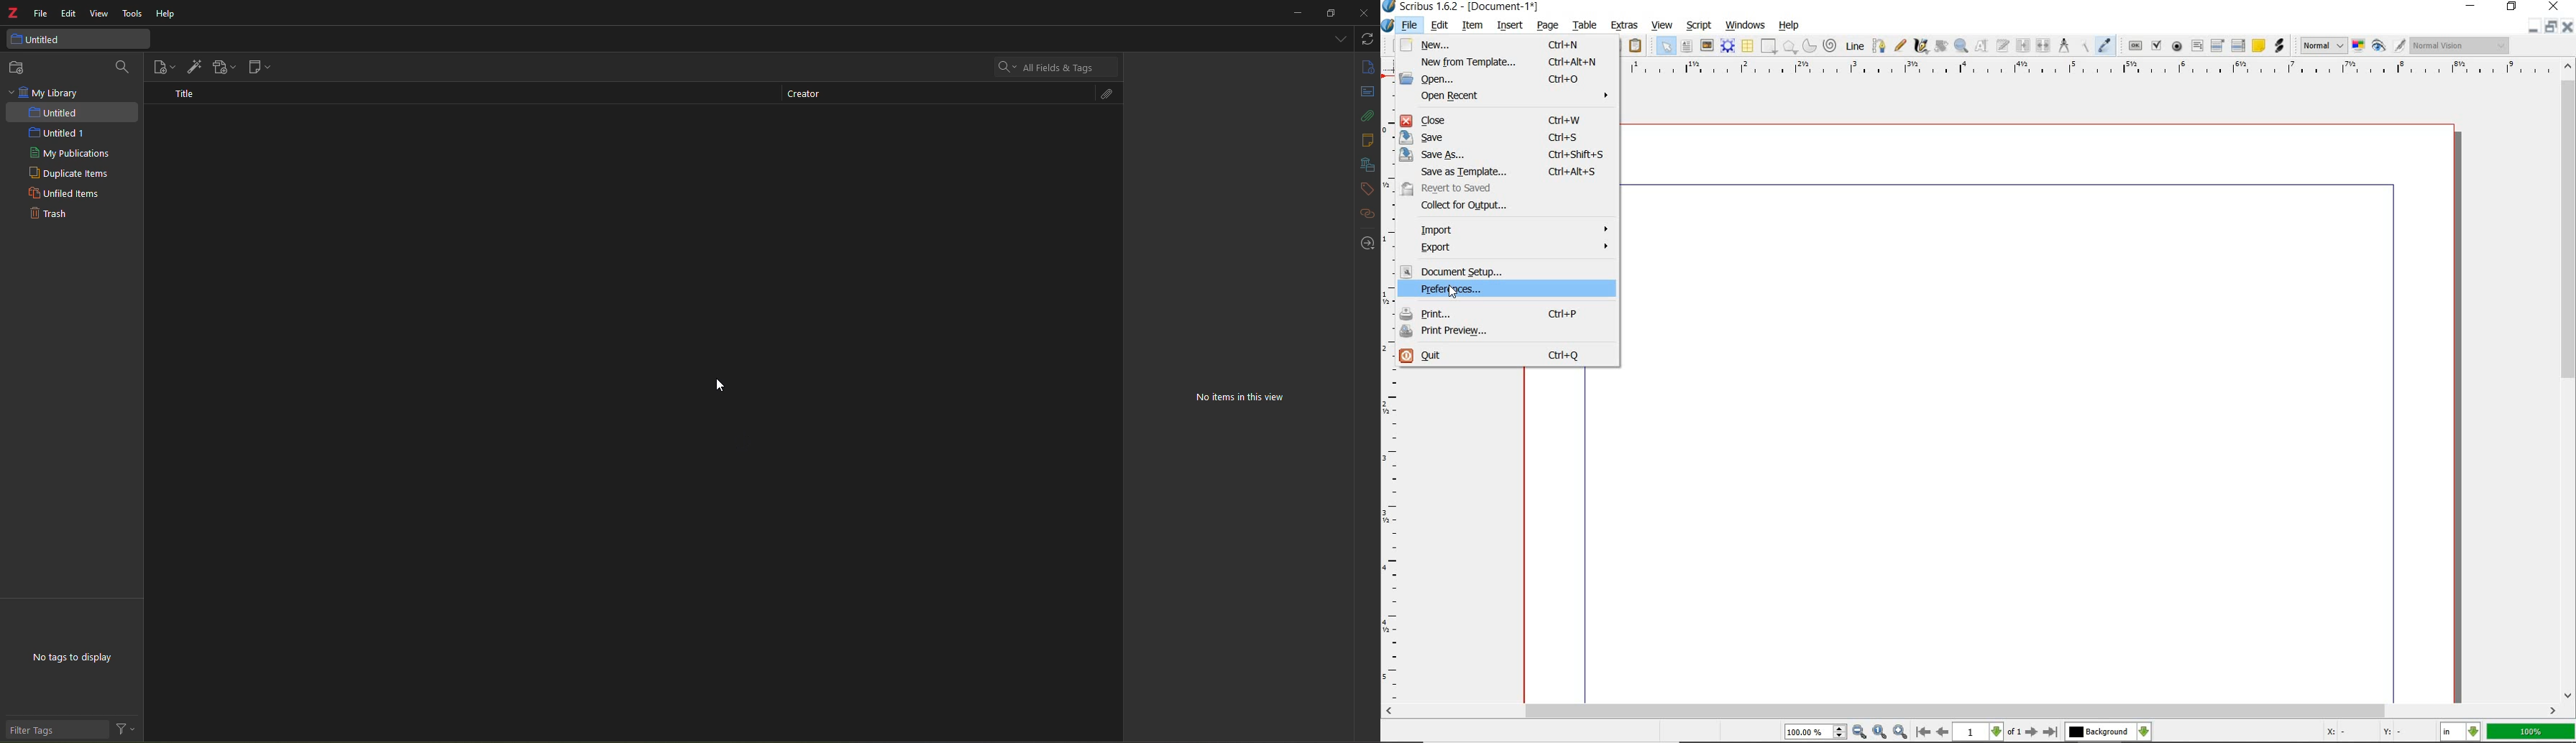 This screenshot has height=756, width=2576. I want to click on copy item properties, so click(2086, 46).